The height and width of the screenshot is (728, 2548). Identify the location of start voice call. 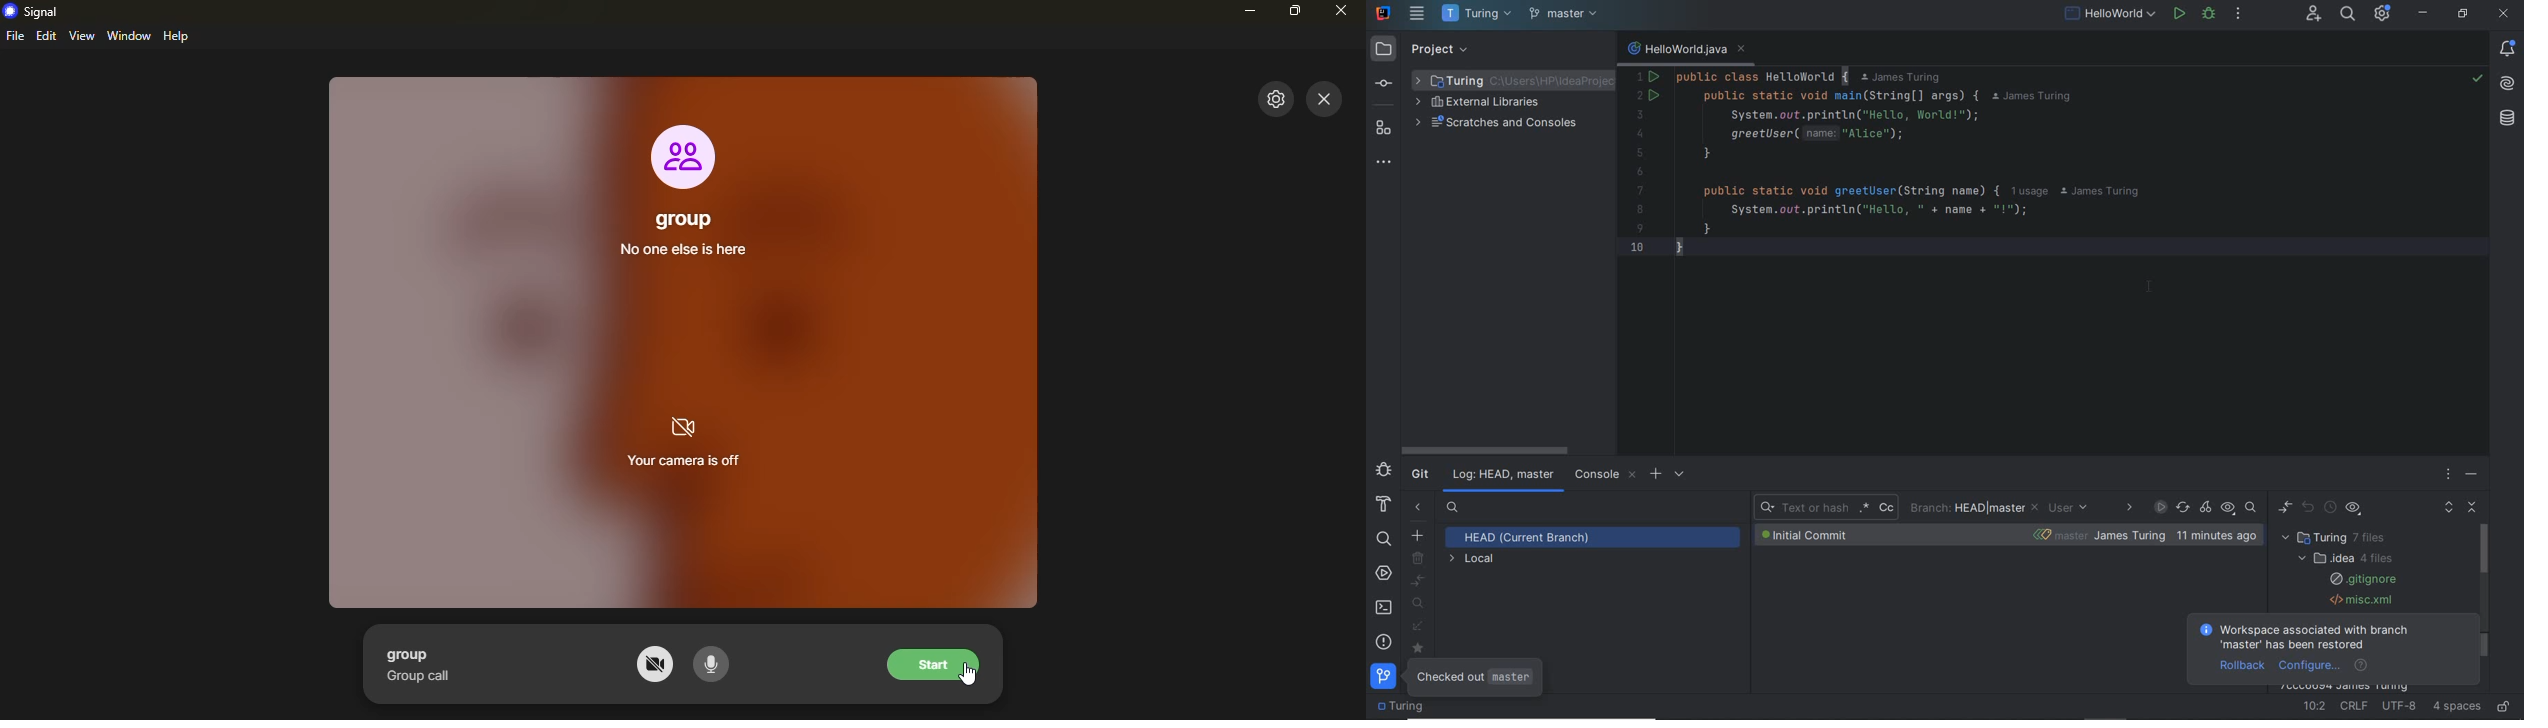
(937, 663).